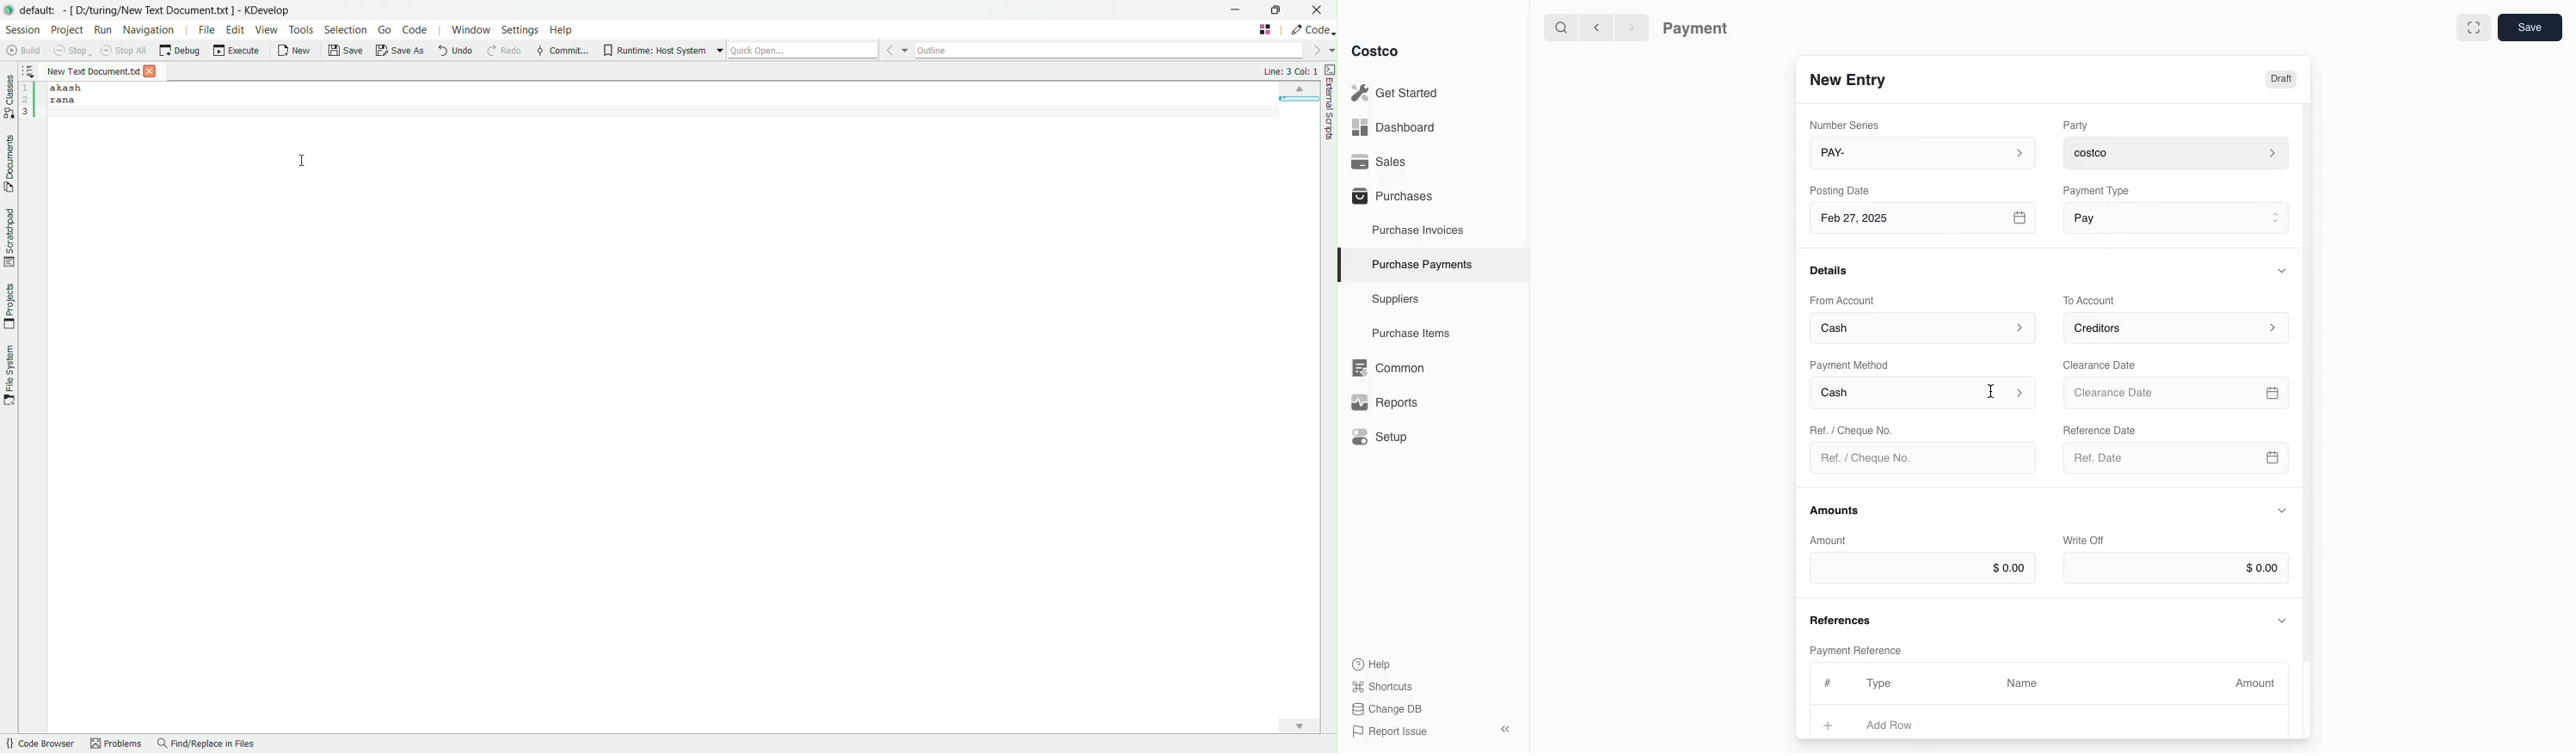 This screenshot has width=2576, height=756. Describe the element at coordinates (1924, 394) in the screenshot. I see `Cash` at that location.